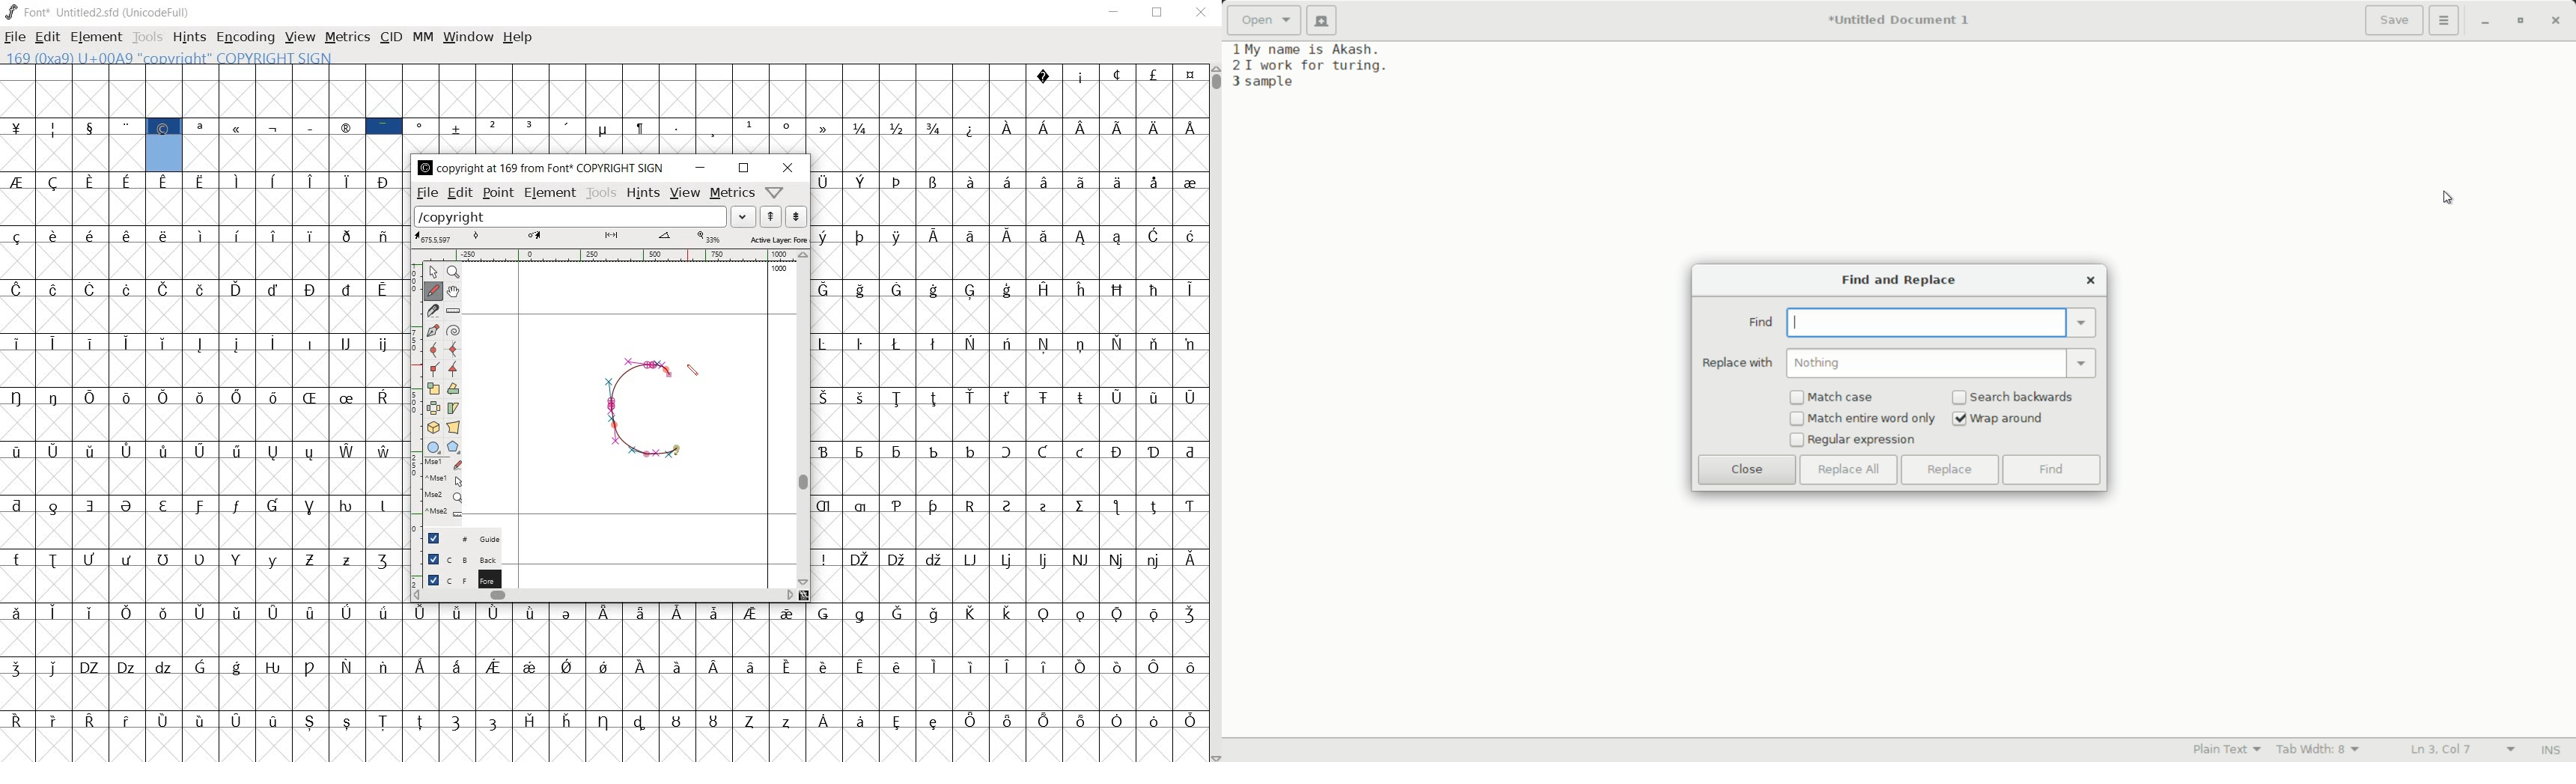 The width and height of the screenshot is (2576, 784). What do you see at coordinates (1214, 414) in the screenshot?
I see `scrollbar` at bounding box center [1214, 414].